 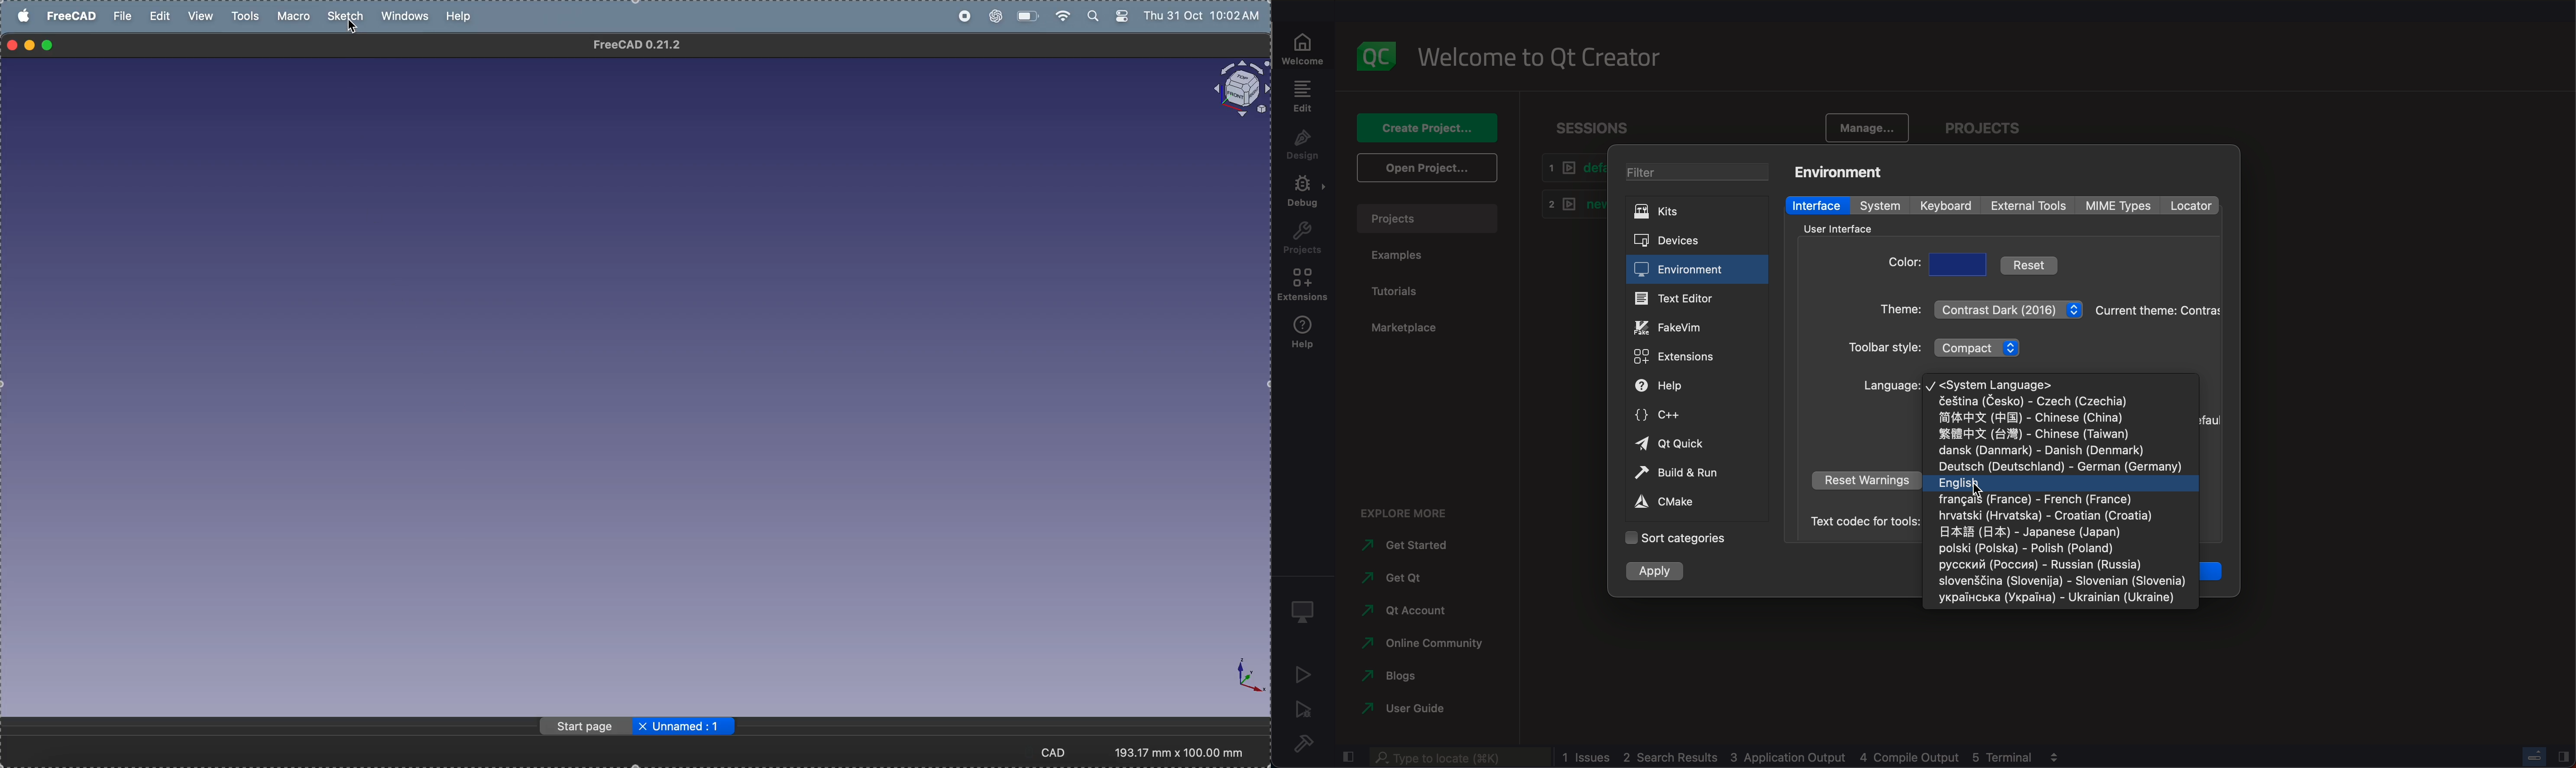 What do you see at coordinates (2061, 468) in the screenshot?
I see `germany` at bounding box center [2061, 468].